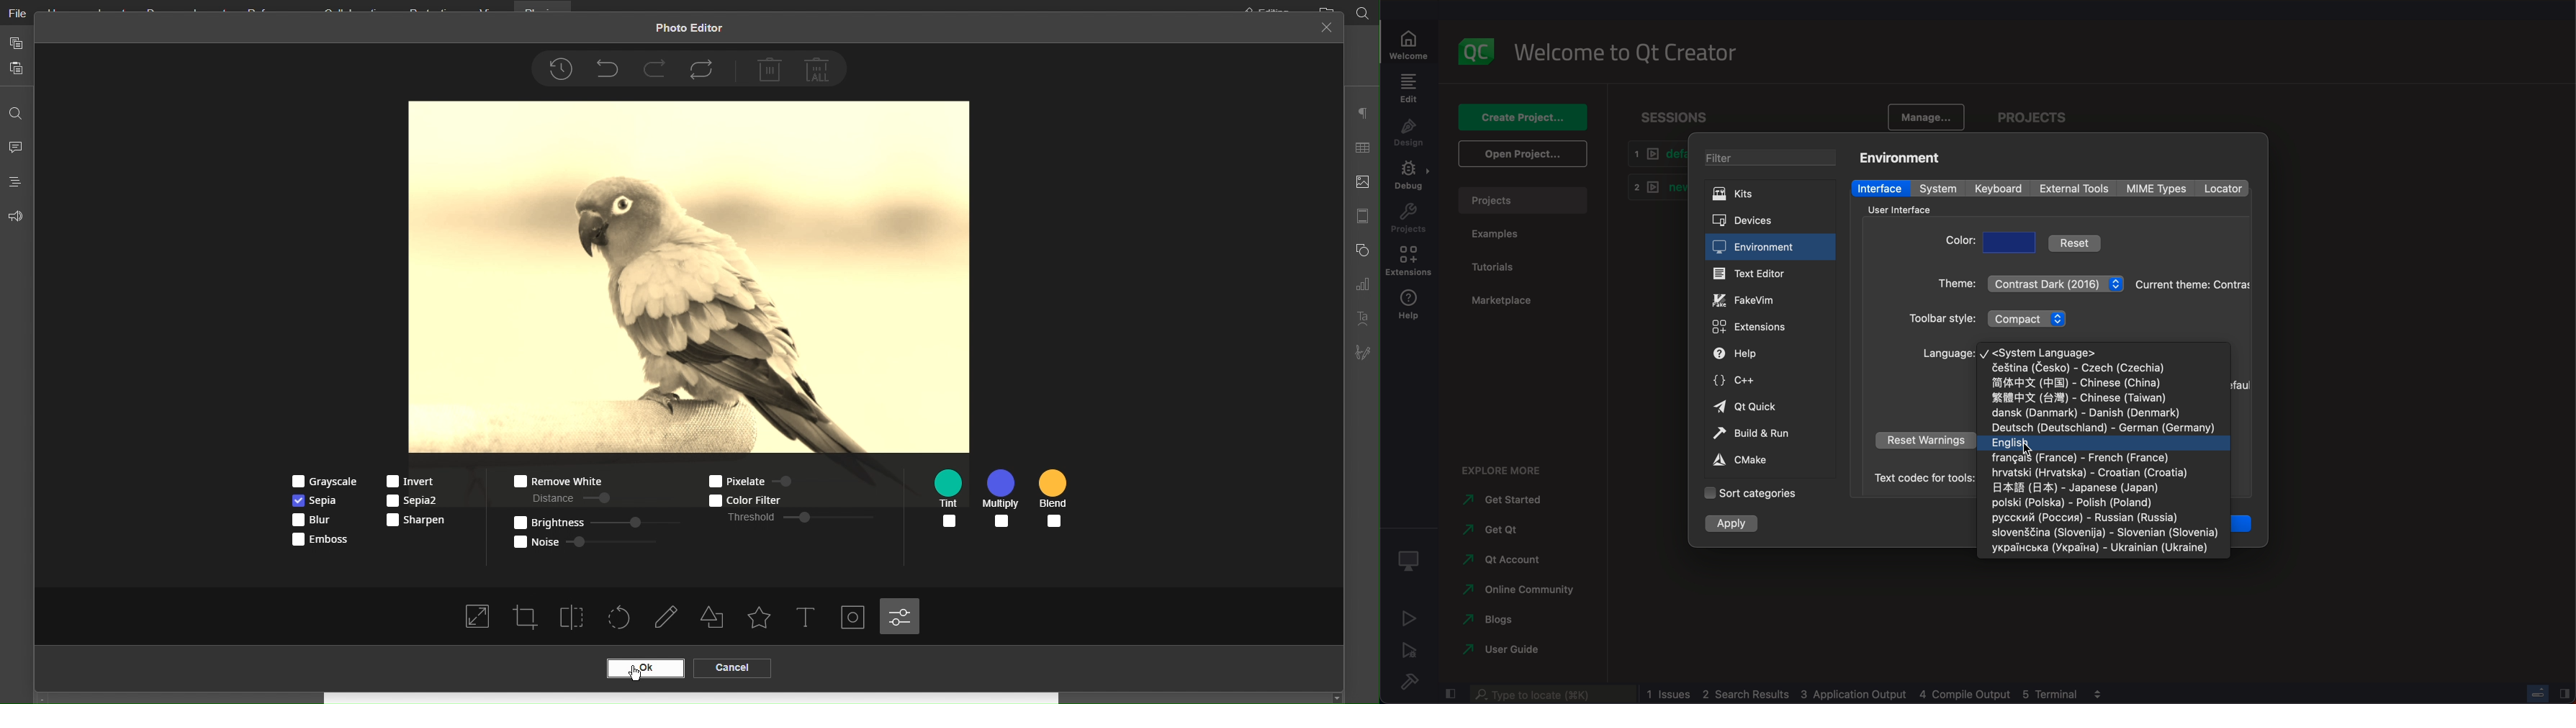 Image resolution: width=2576 pixels, height=728 pixels. Describe the element at coordinates (1361, 114) in the screenshot. I see `Paragraph Settings` at that location.